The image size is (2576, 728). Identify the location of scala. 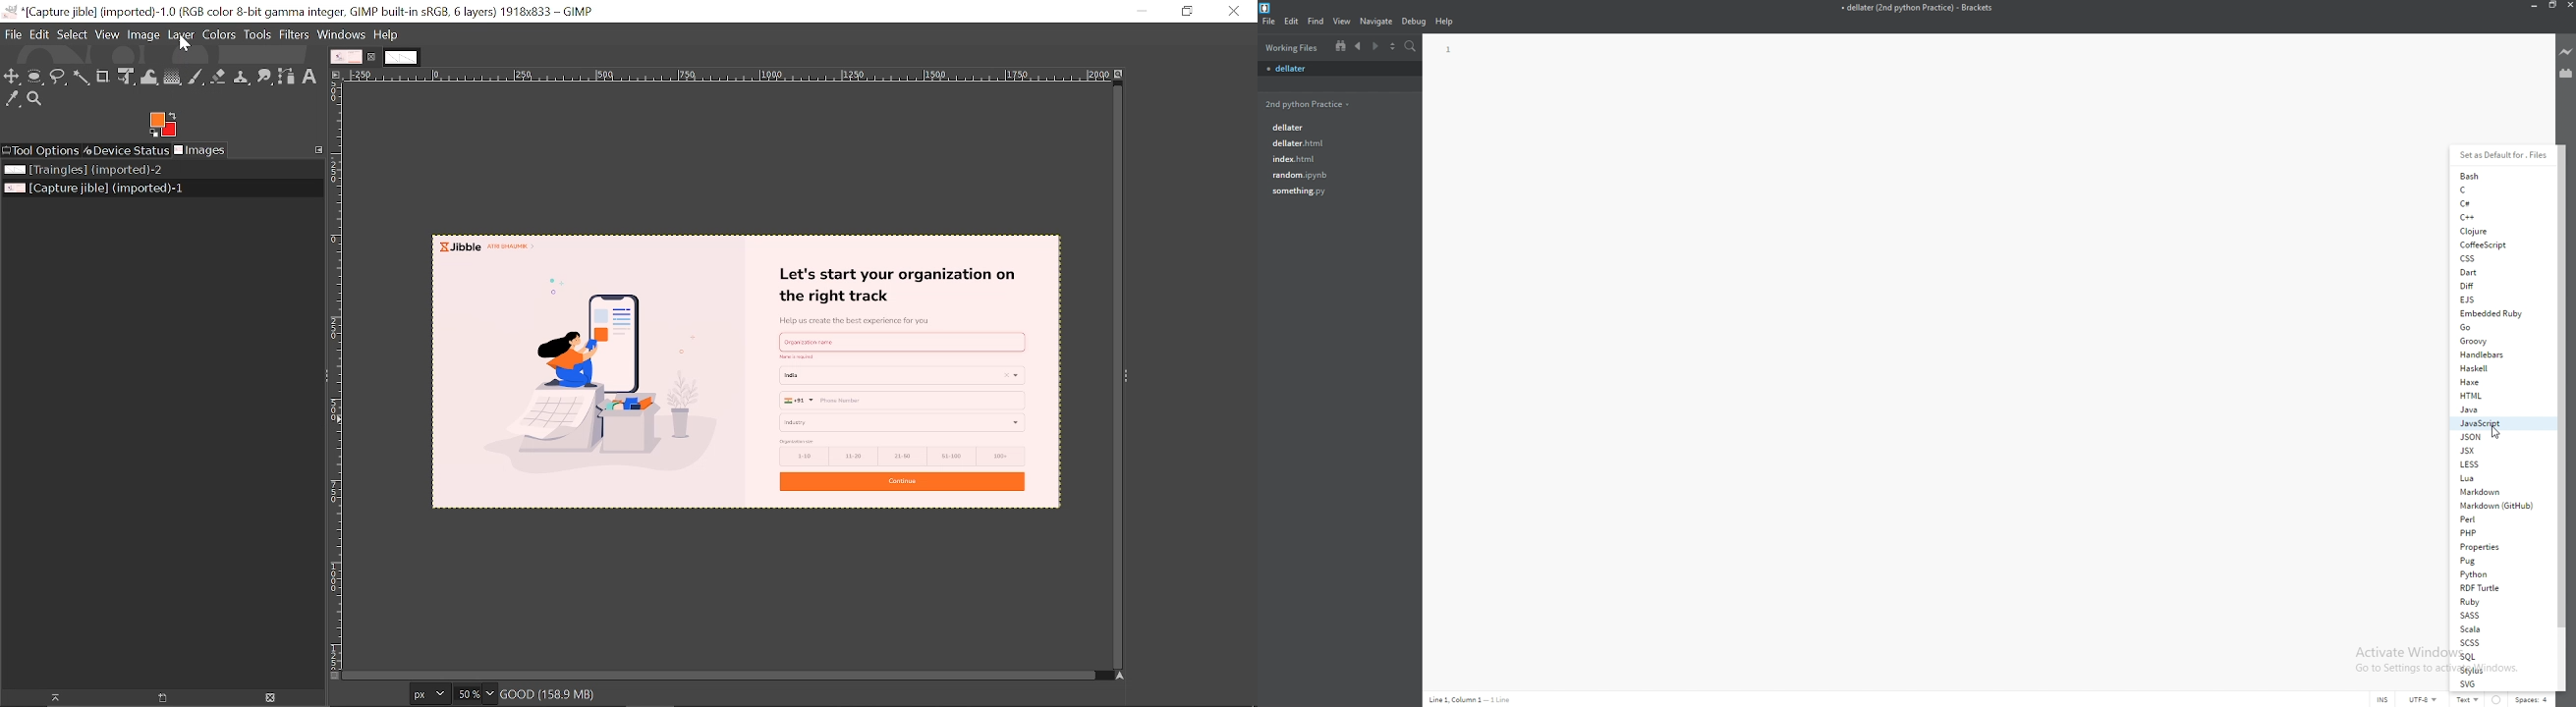
(2494, 629).